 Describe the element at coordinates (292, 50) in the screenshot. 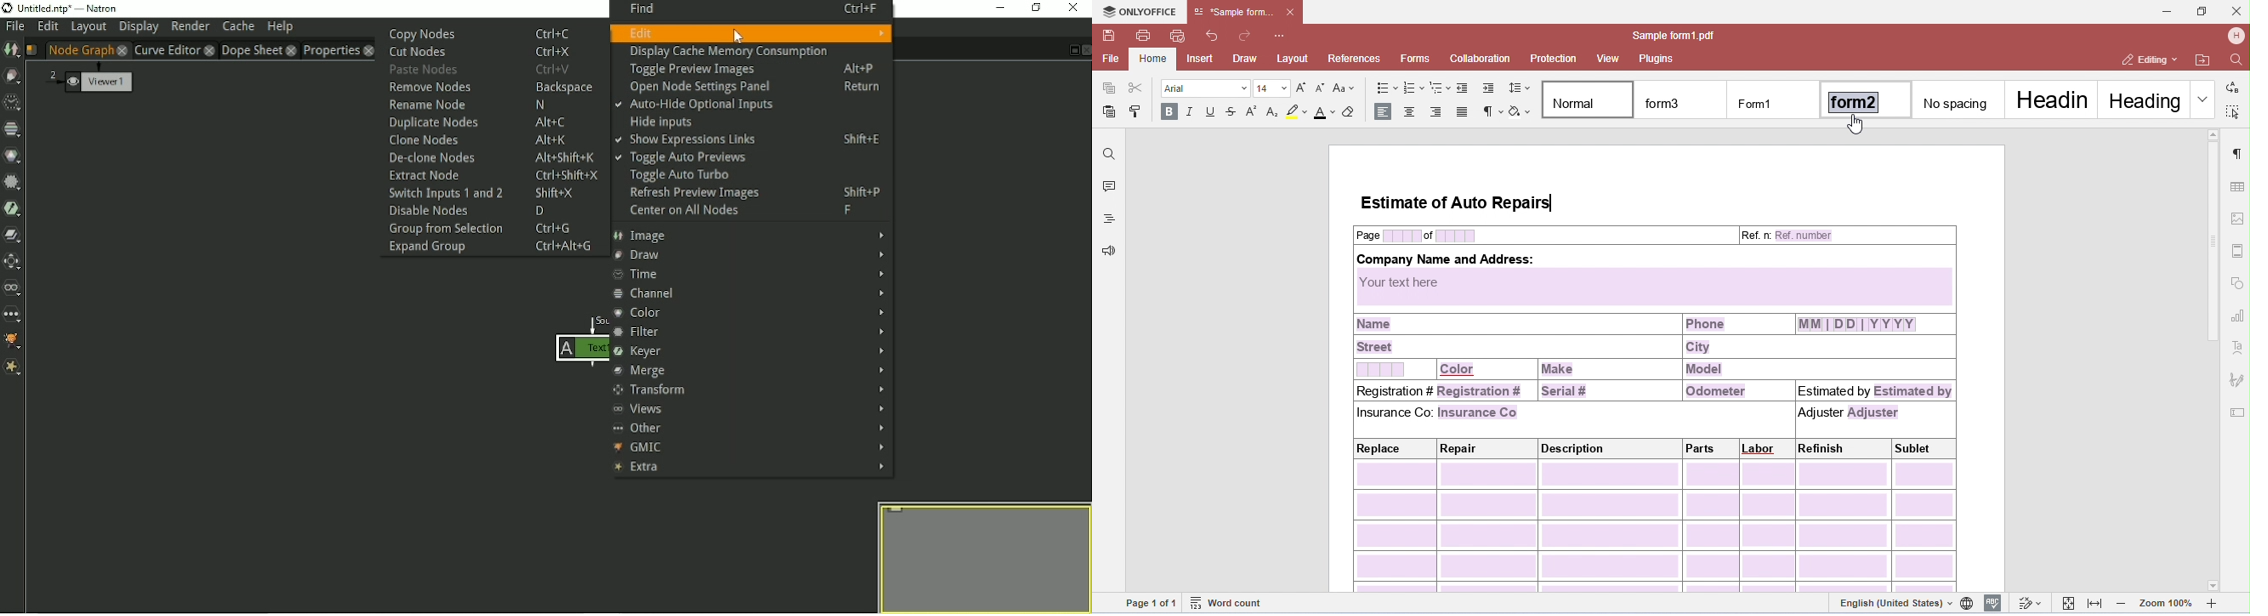

I see `close` at that location.